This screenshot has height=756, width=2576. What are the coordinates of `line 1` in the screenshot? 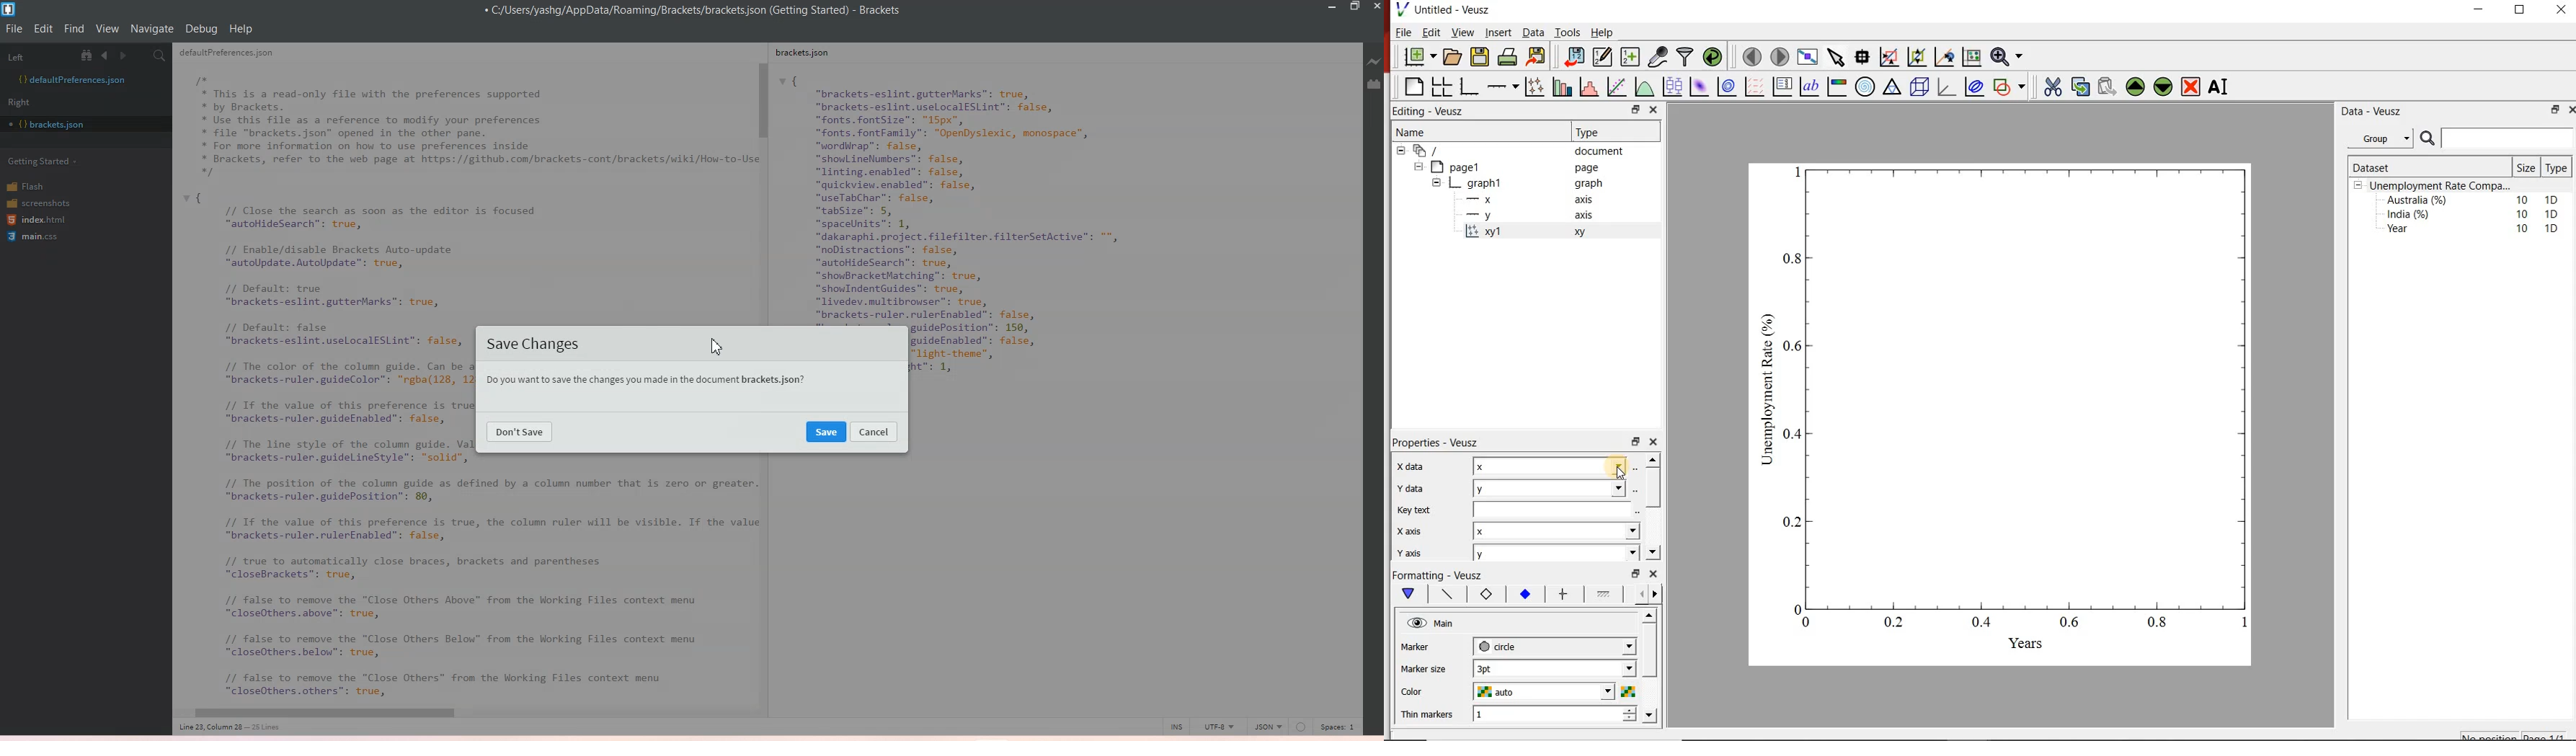 It's located at (1604, 593).